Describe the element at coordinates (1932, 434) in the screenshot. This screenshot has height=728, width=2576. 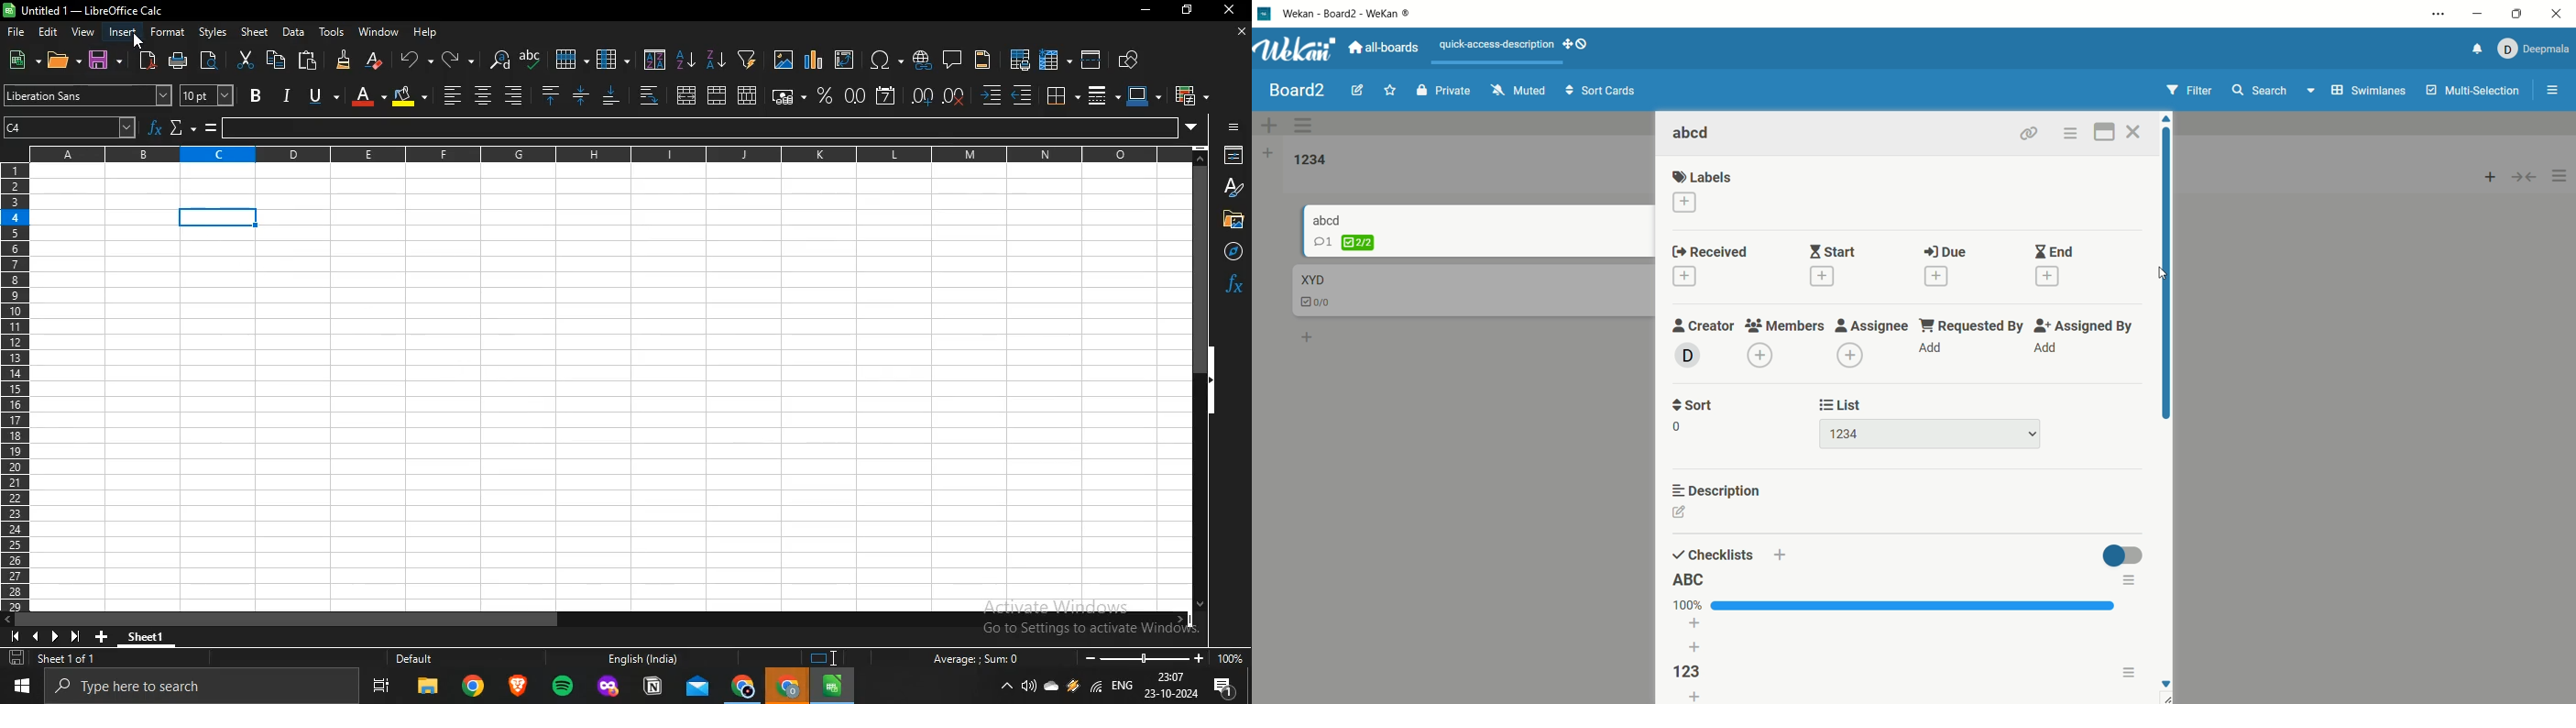
I see `list` at that location.